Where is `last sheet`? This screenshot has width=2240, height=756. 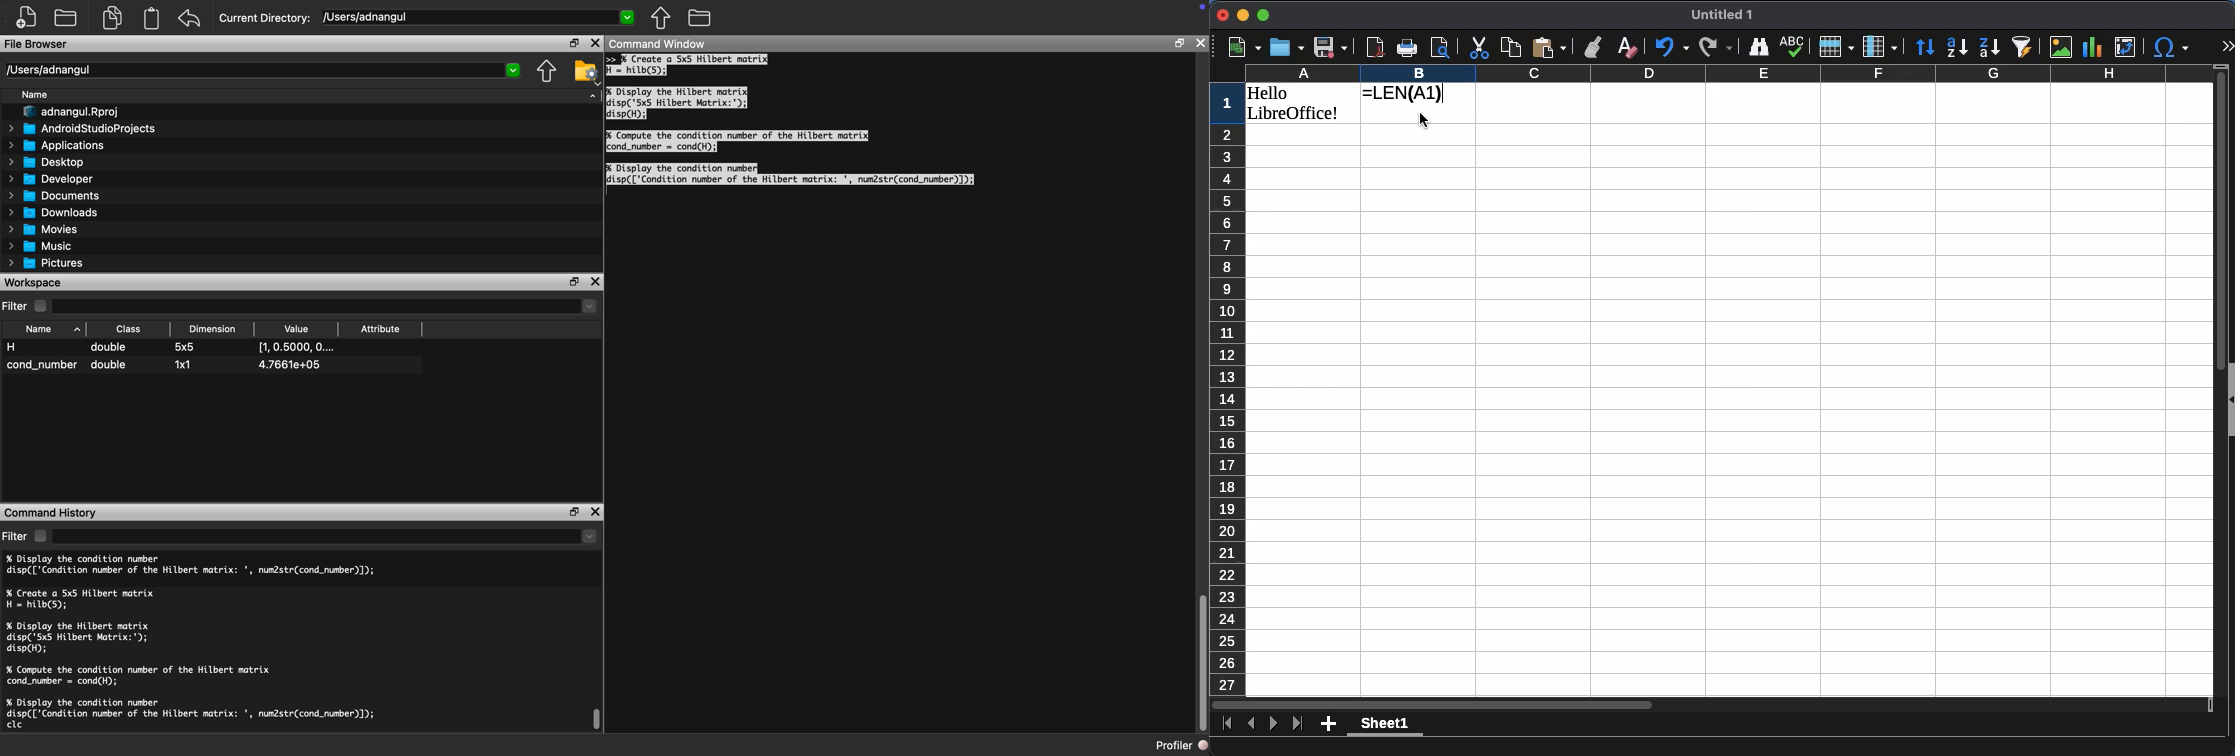 last sheet is located at coordinates (1228, 724).